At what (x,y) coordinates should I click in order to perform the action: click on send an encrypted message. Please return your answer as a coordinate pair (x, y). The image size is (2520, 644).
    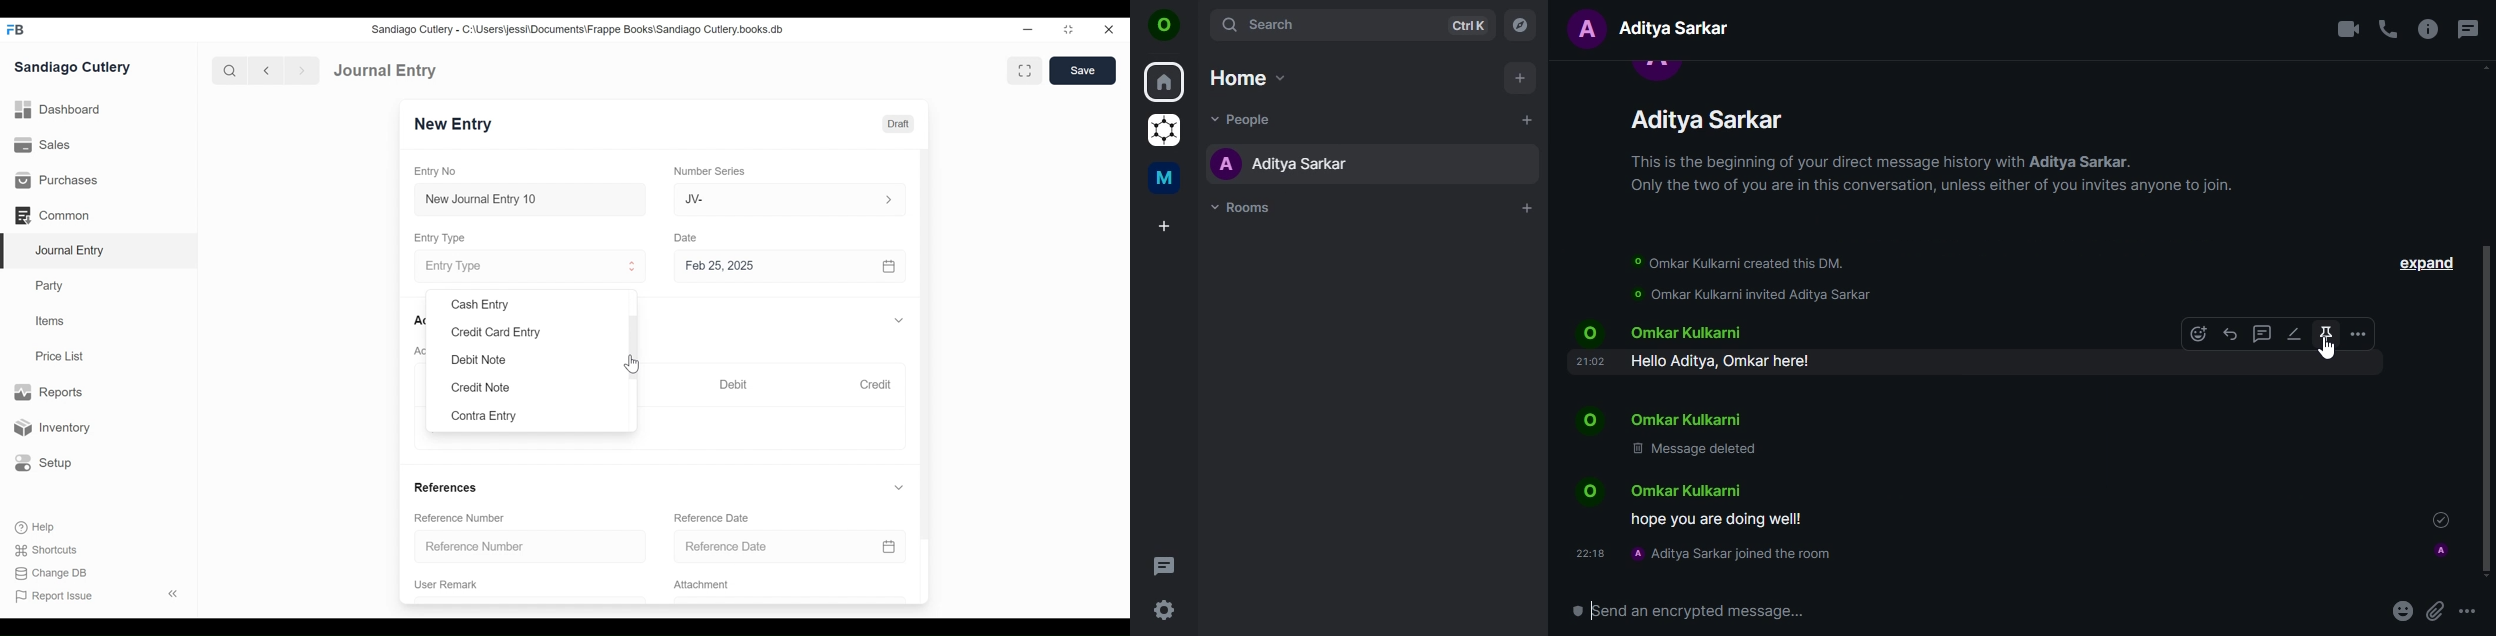
    Looking at the image, I should click on (1726, 610).